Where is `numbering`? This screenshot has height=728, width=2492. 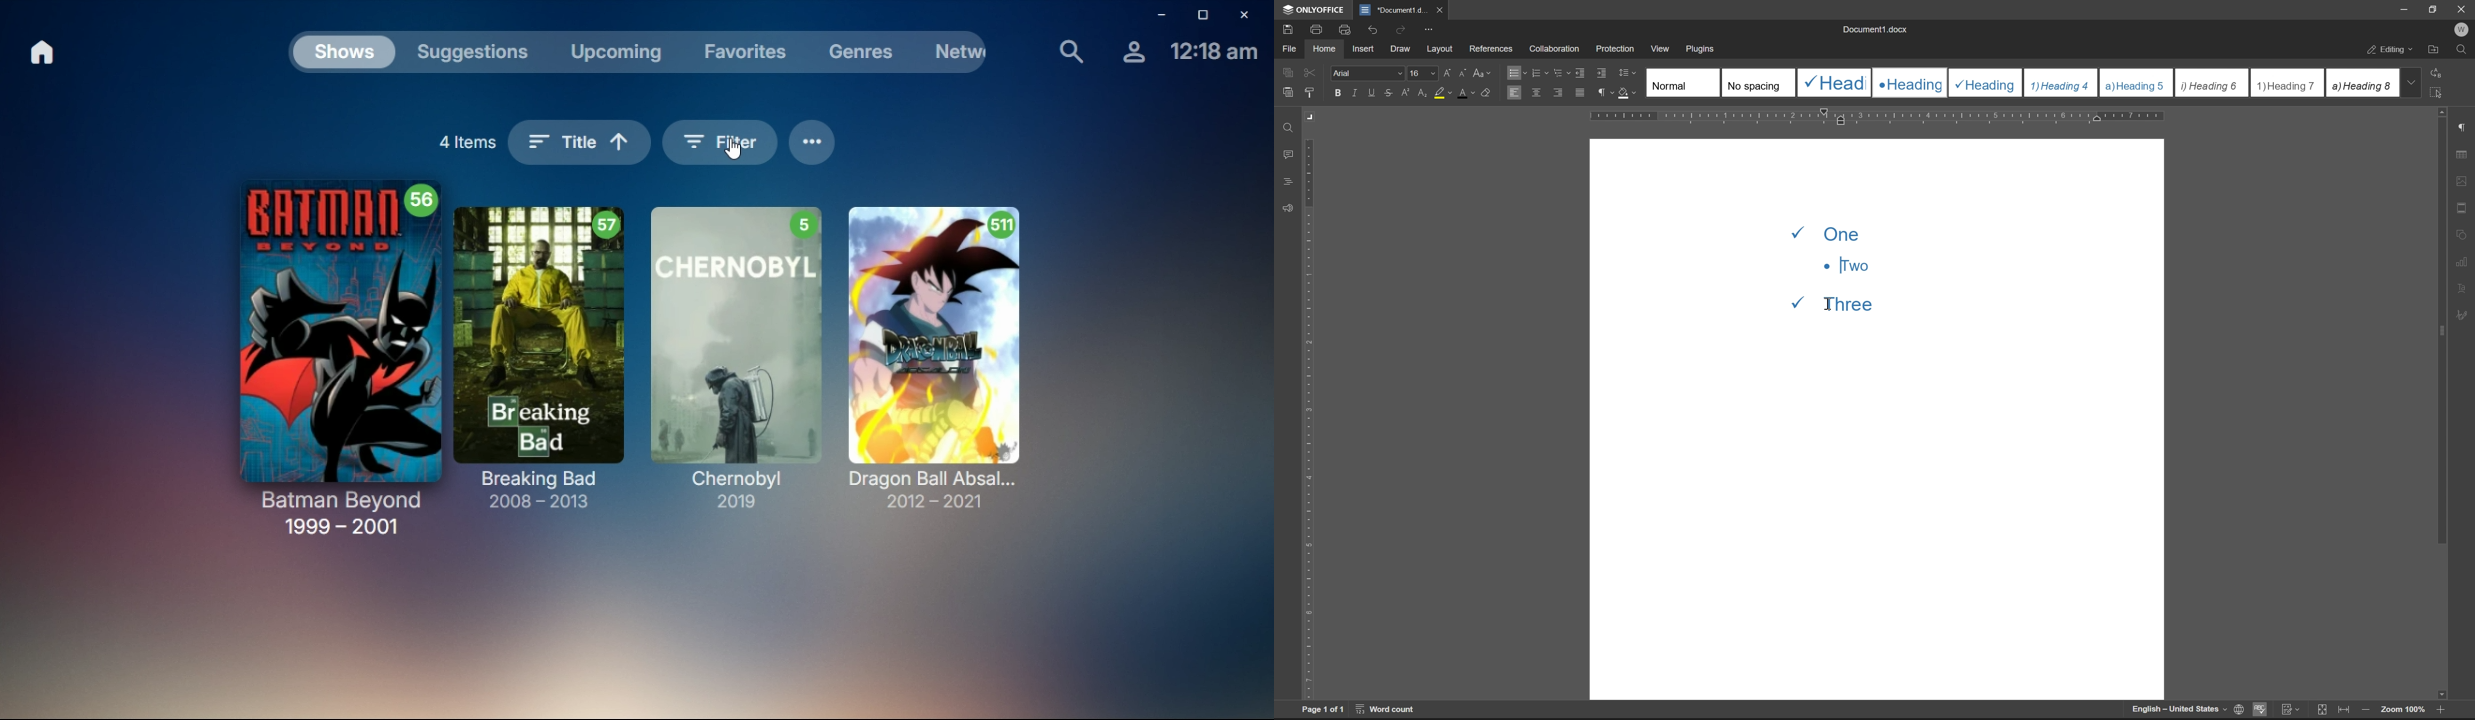
numbering is located at coordinates (1539, 73).